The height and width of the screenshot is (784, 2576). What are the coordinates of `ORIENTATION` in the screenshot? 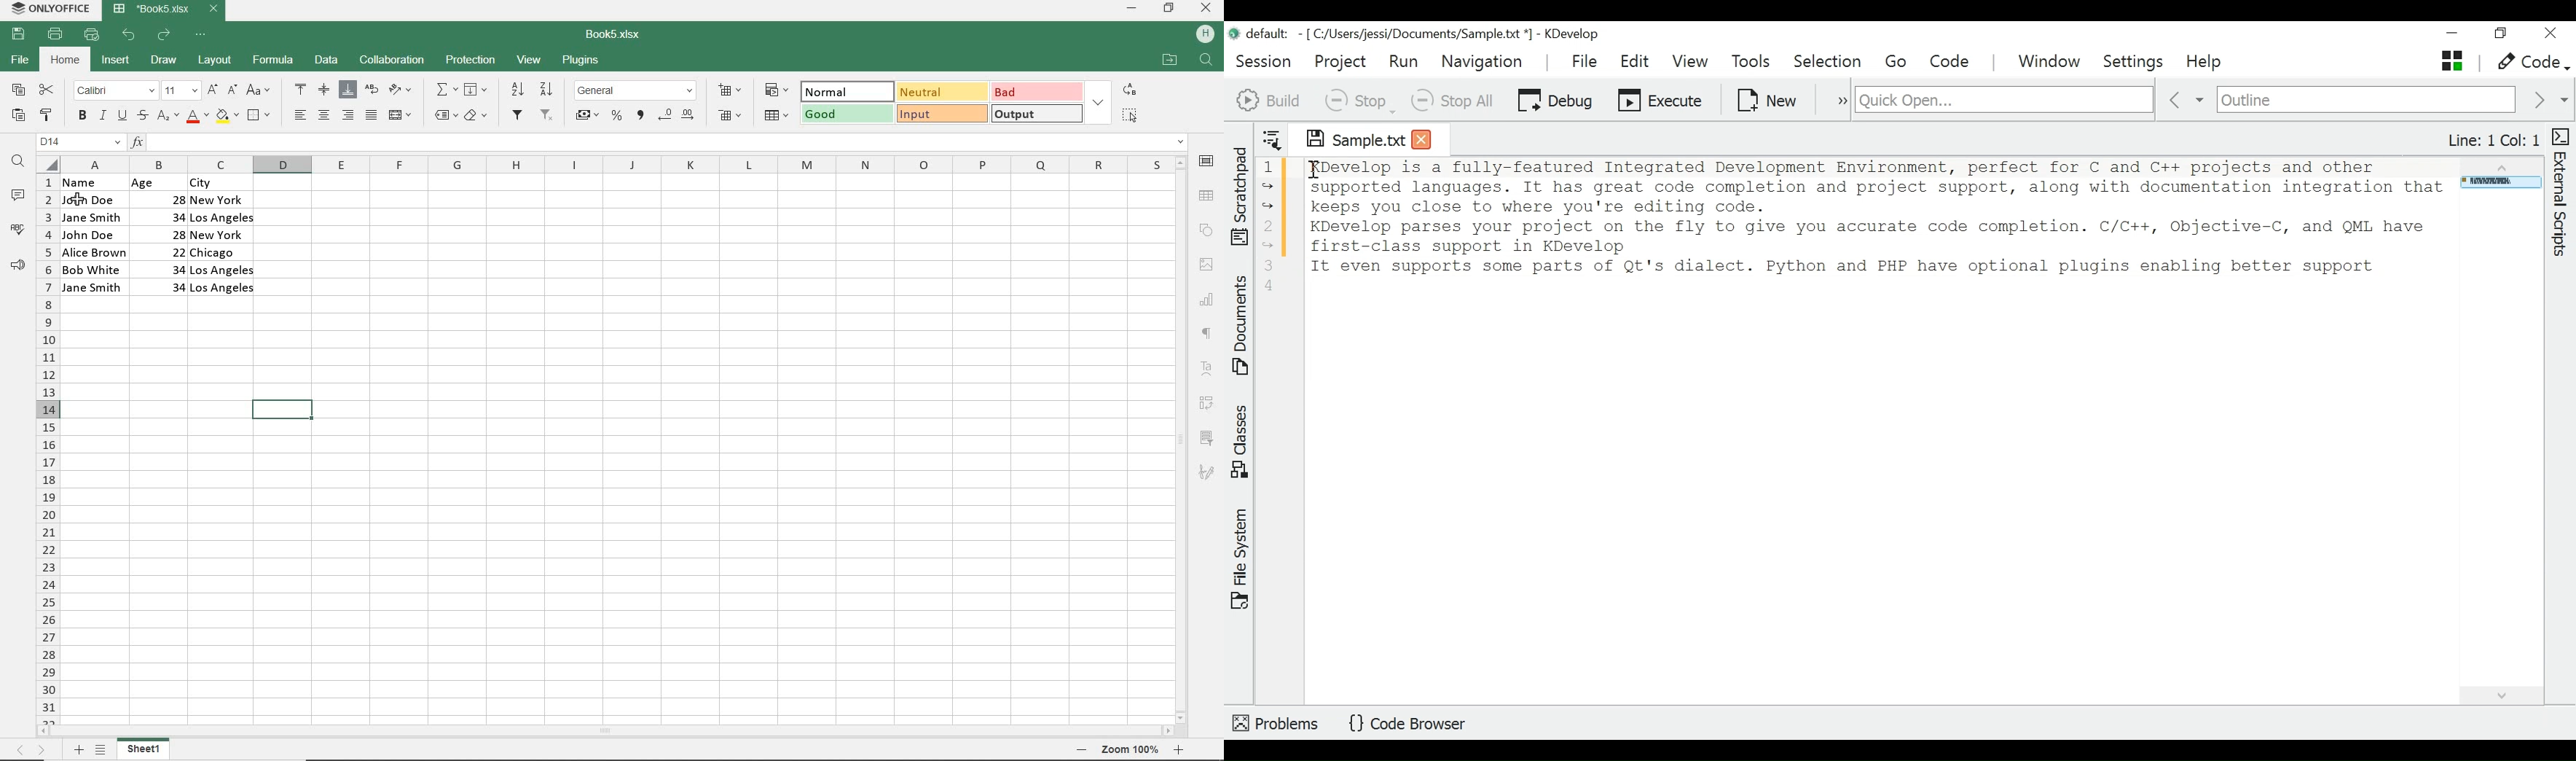 It's located at (401, 90).